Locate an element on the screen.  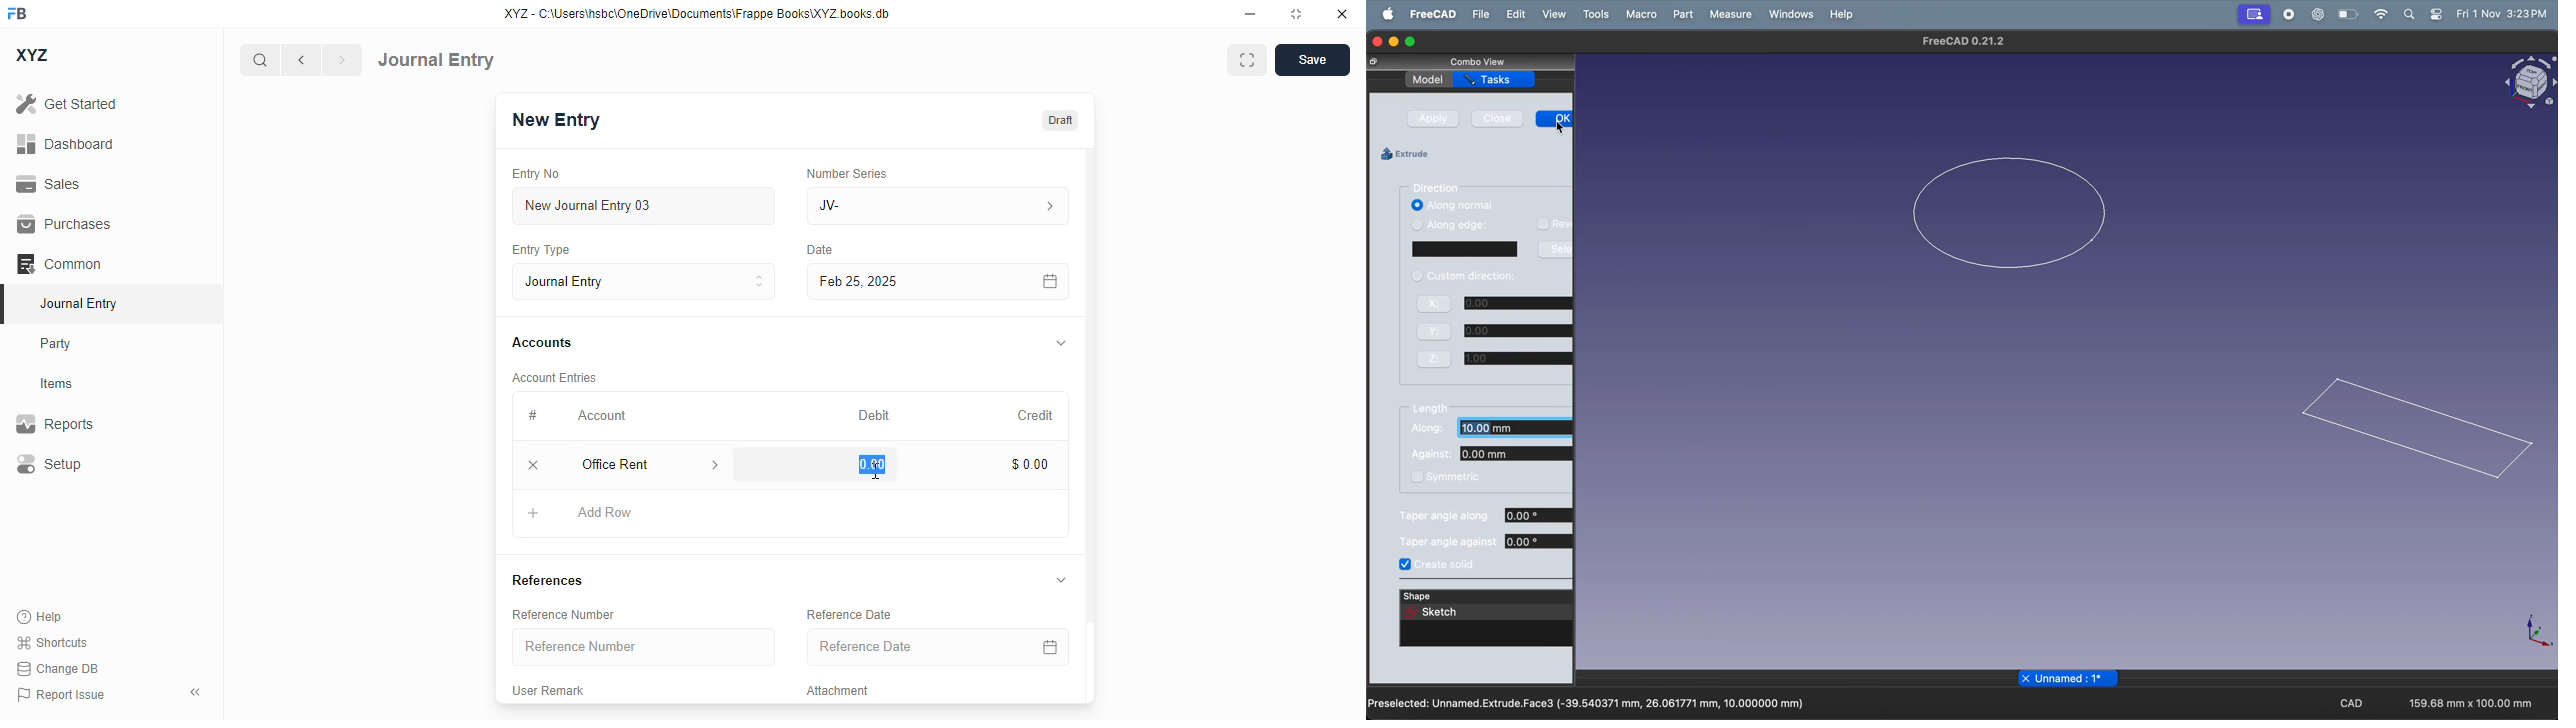
change DB is located at coordinates (58, 668).